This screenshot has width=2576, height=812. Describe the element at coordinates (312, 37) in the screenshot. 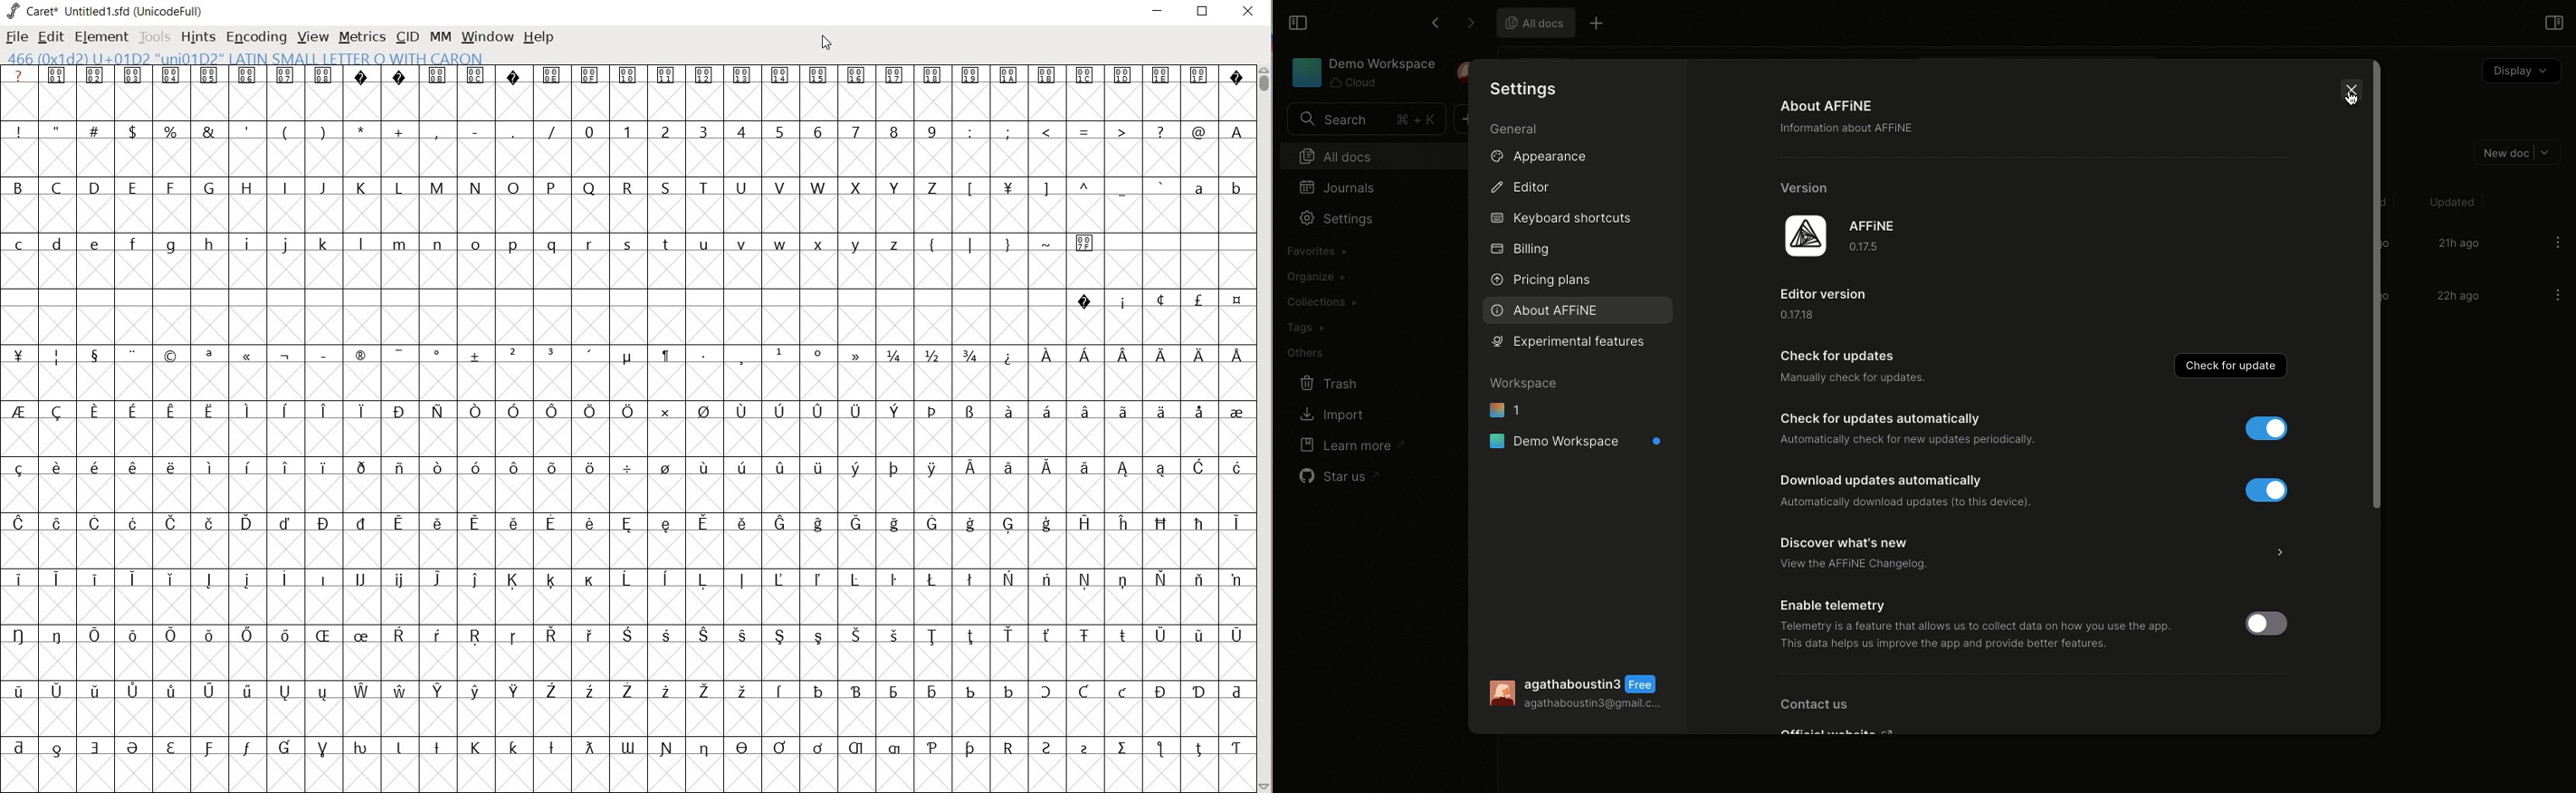

I see `VIEW` at that location.